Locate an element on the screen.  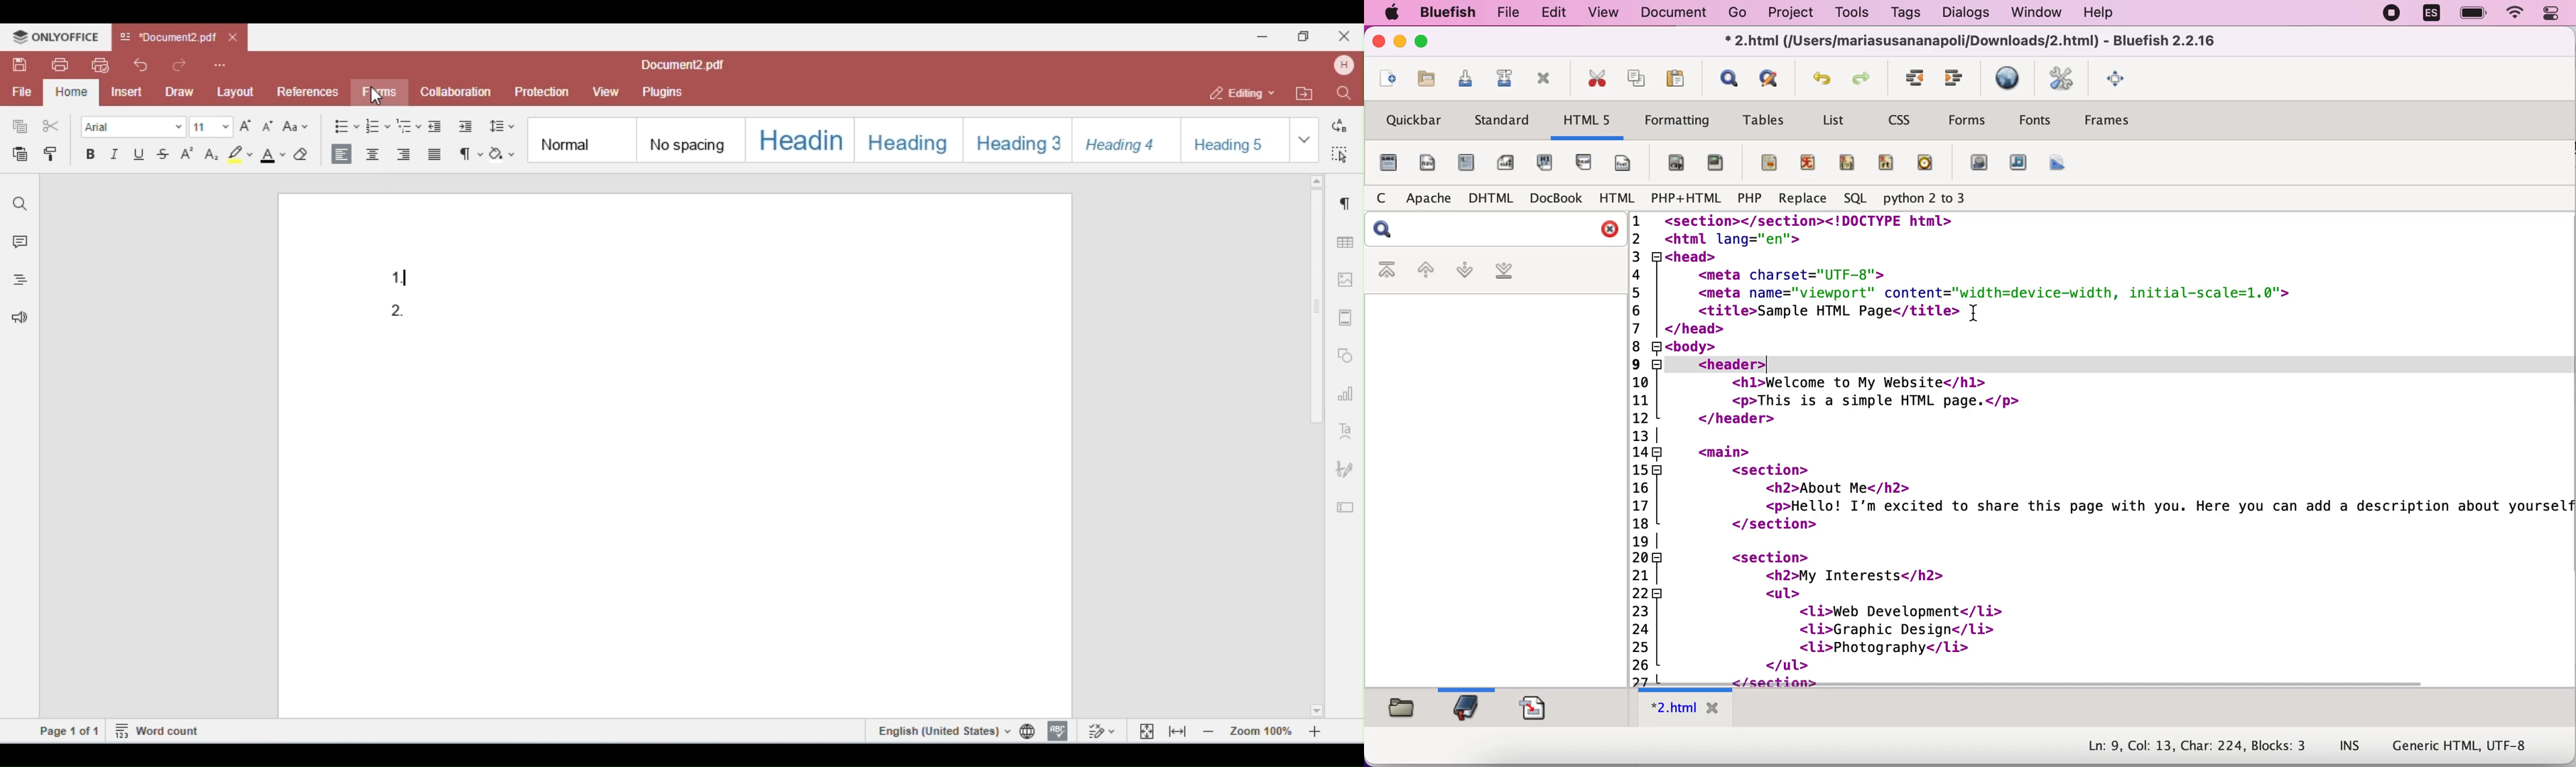
tools is located at coordinates (1856, 13).